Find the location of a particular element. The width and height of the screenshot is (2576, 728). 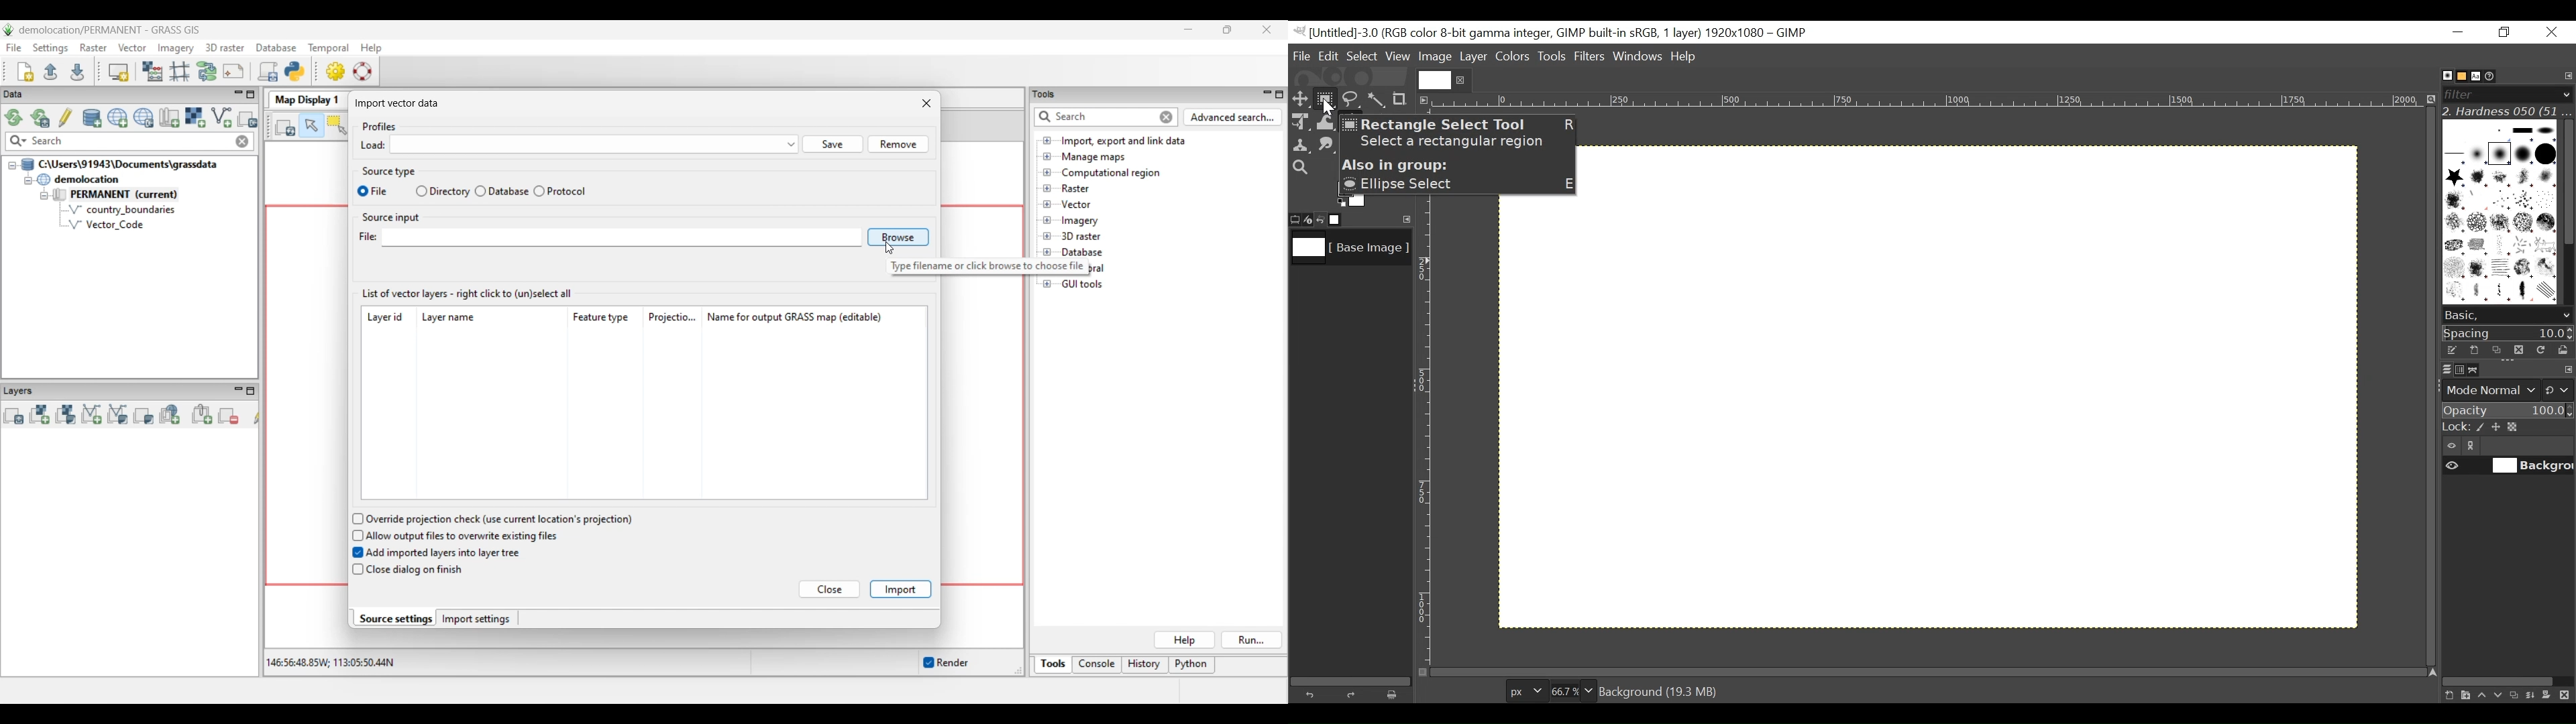

Grid is located at coordinates (1953, 420).